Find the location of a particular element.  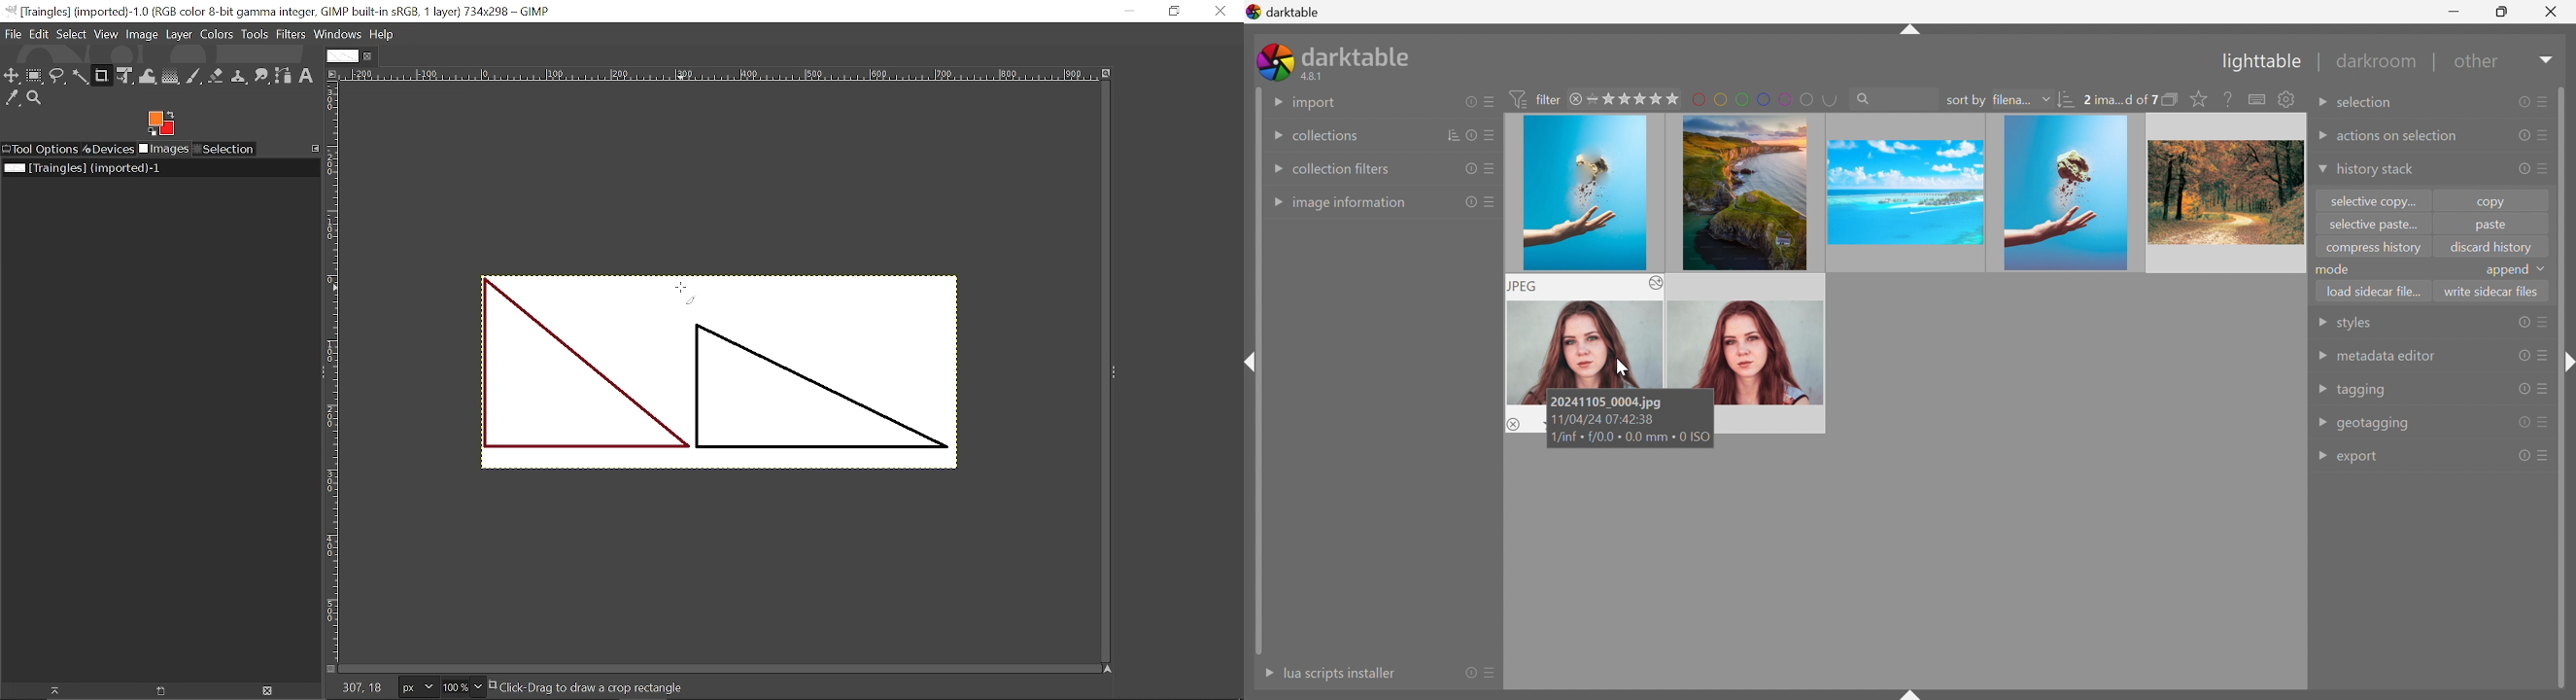

Drop Down is located at coordinates (2322, 389).